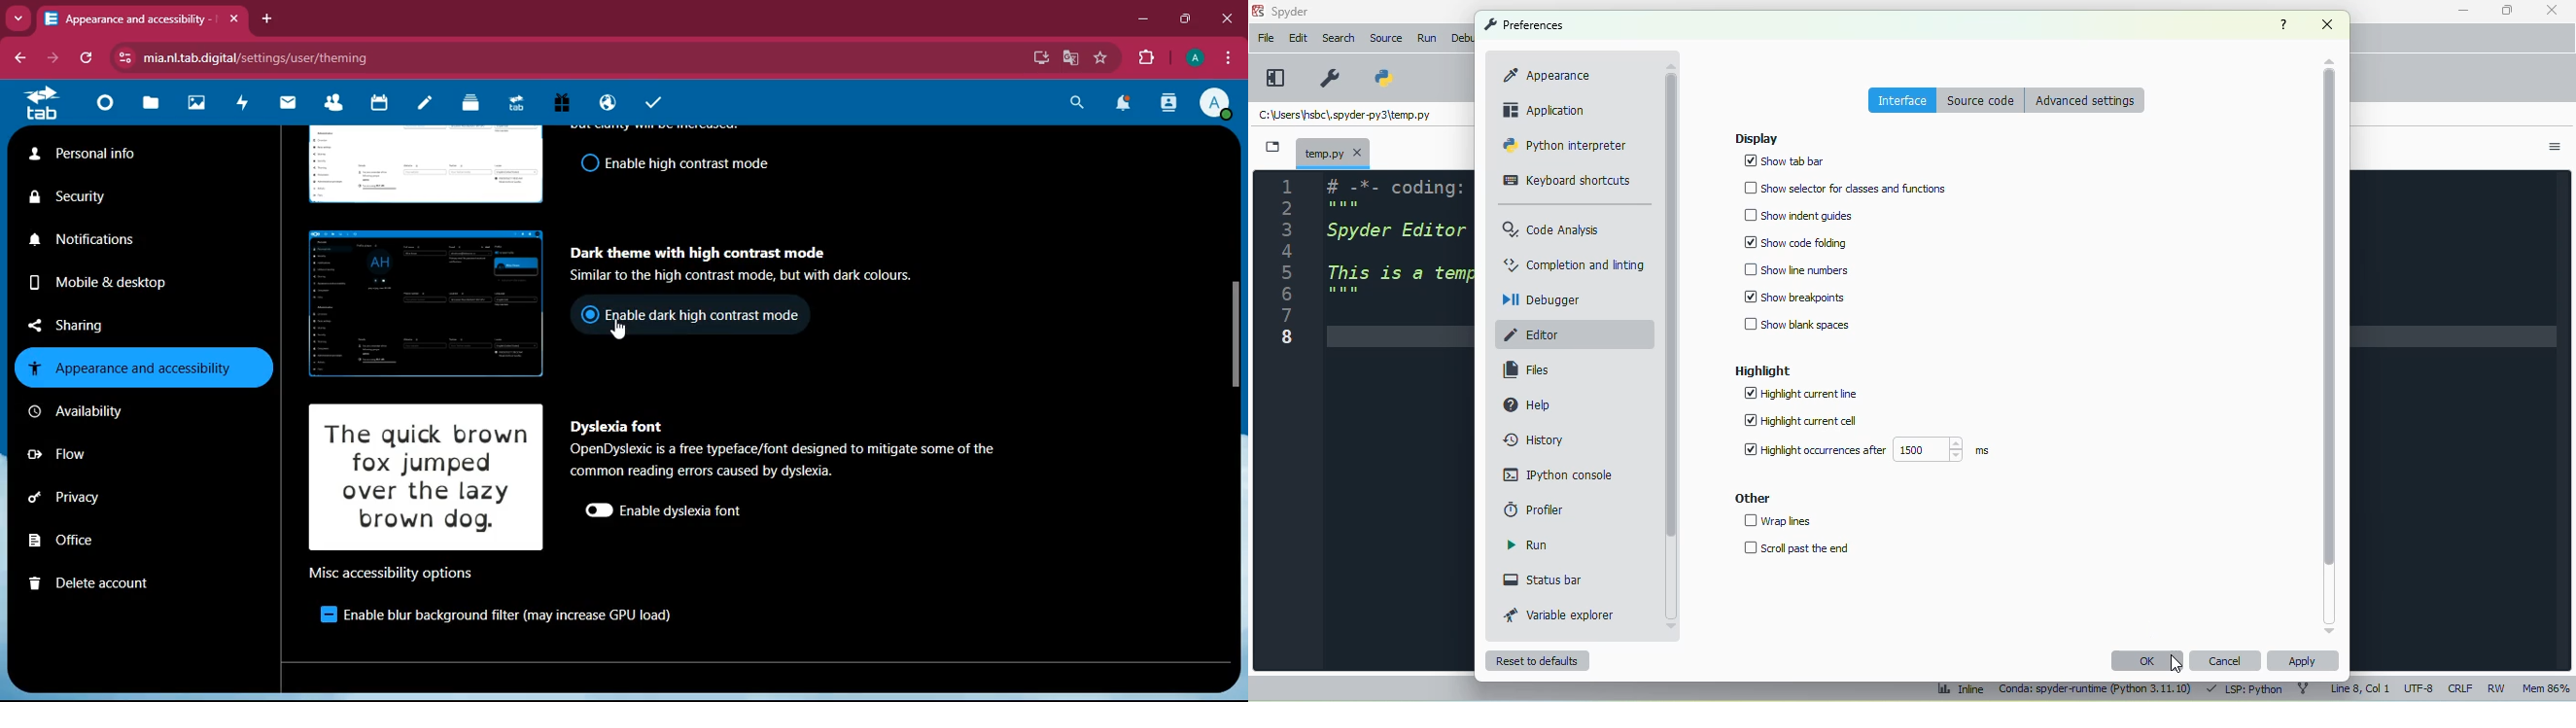  Describe the element at coordinates (2497, 688) in the screenshot. I see `RW` at that location.